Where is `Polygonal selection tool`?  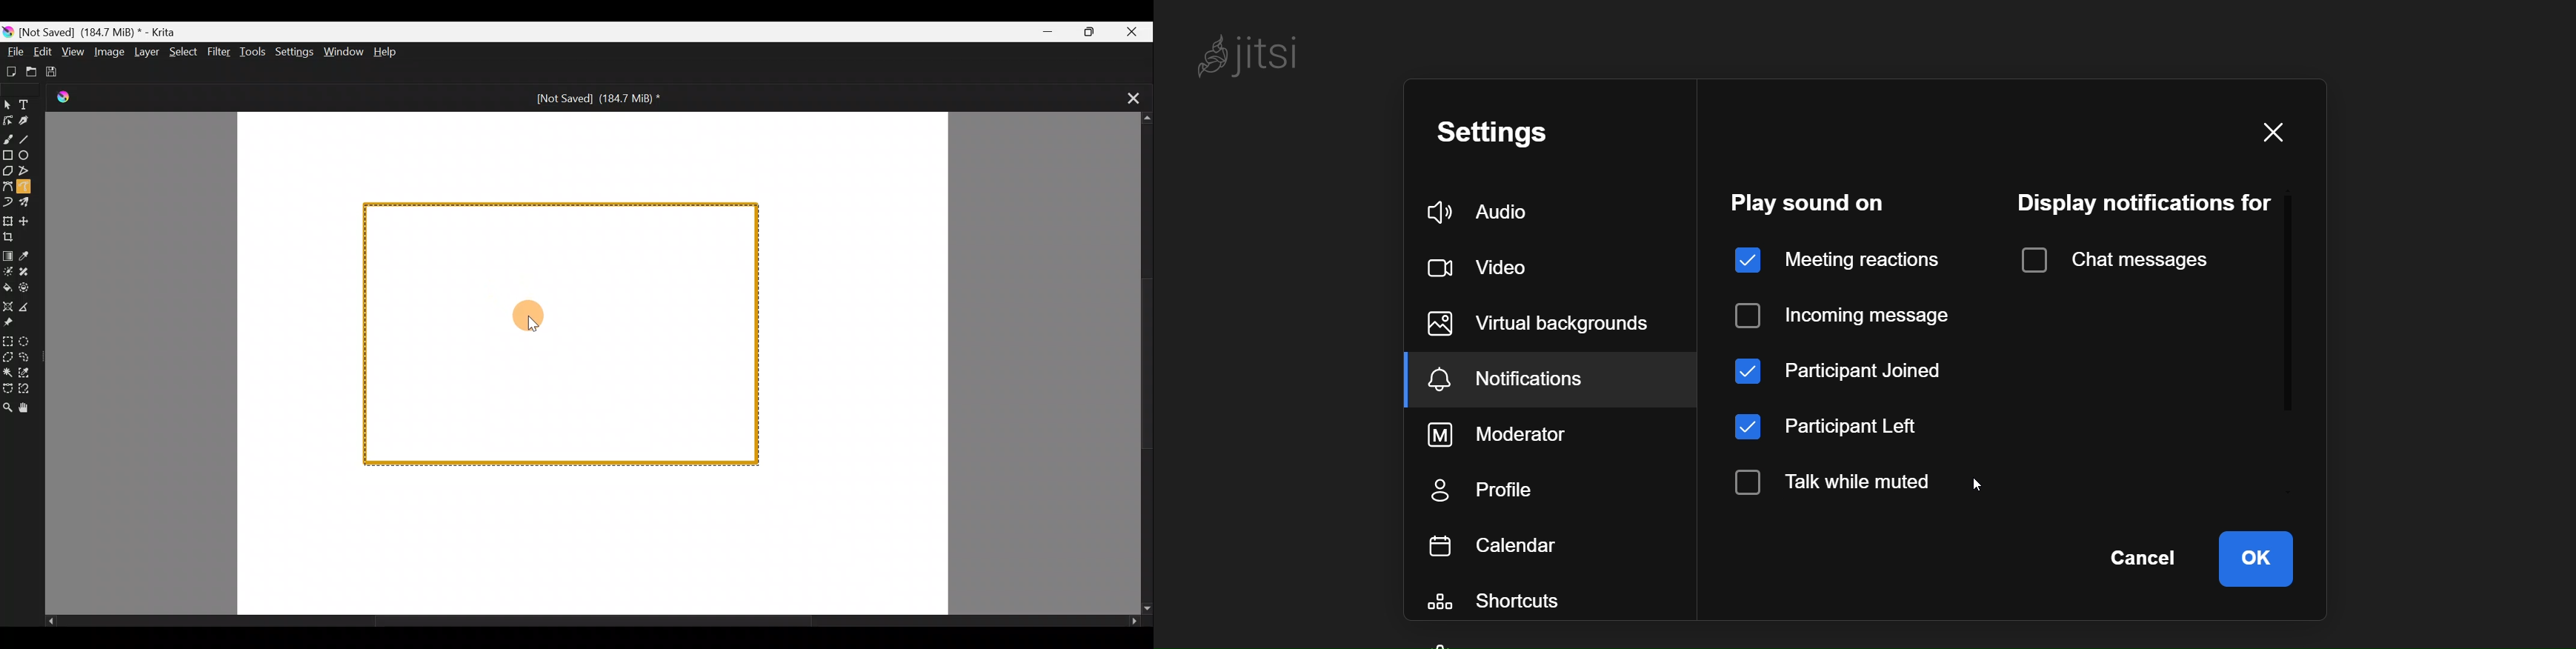
Polygonal selection tool is located at coordinates (7, 358).